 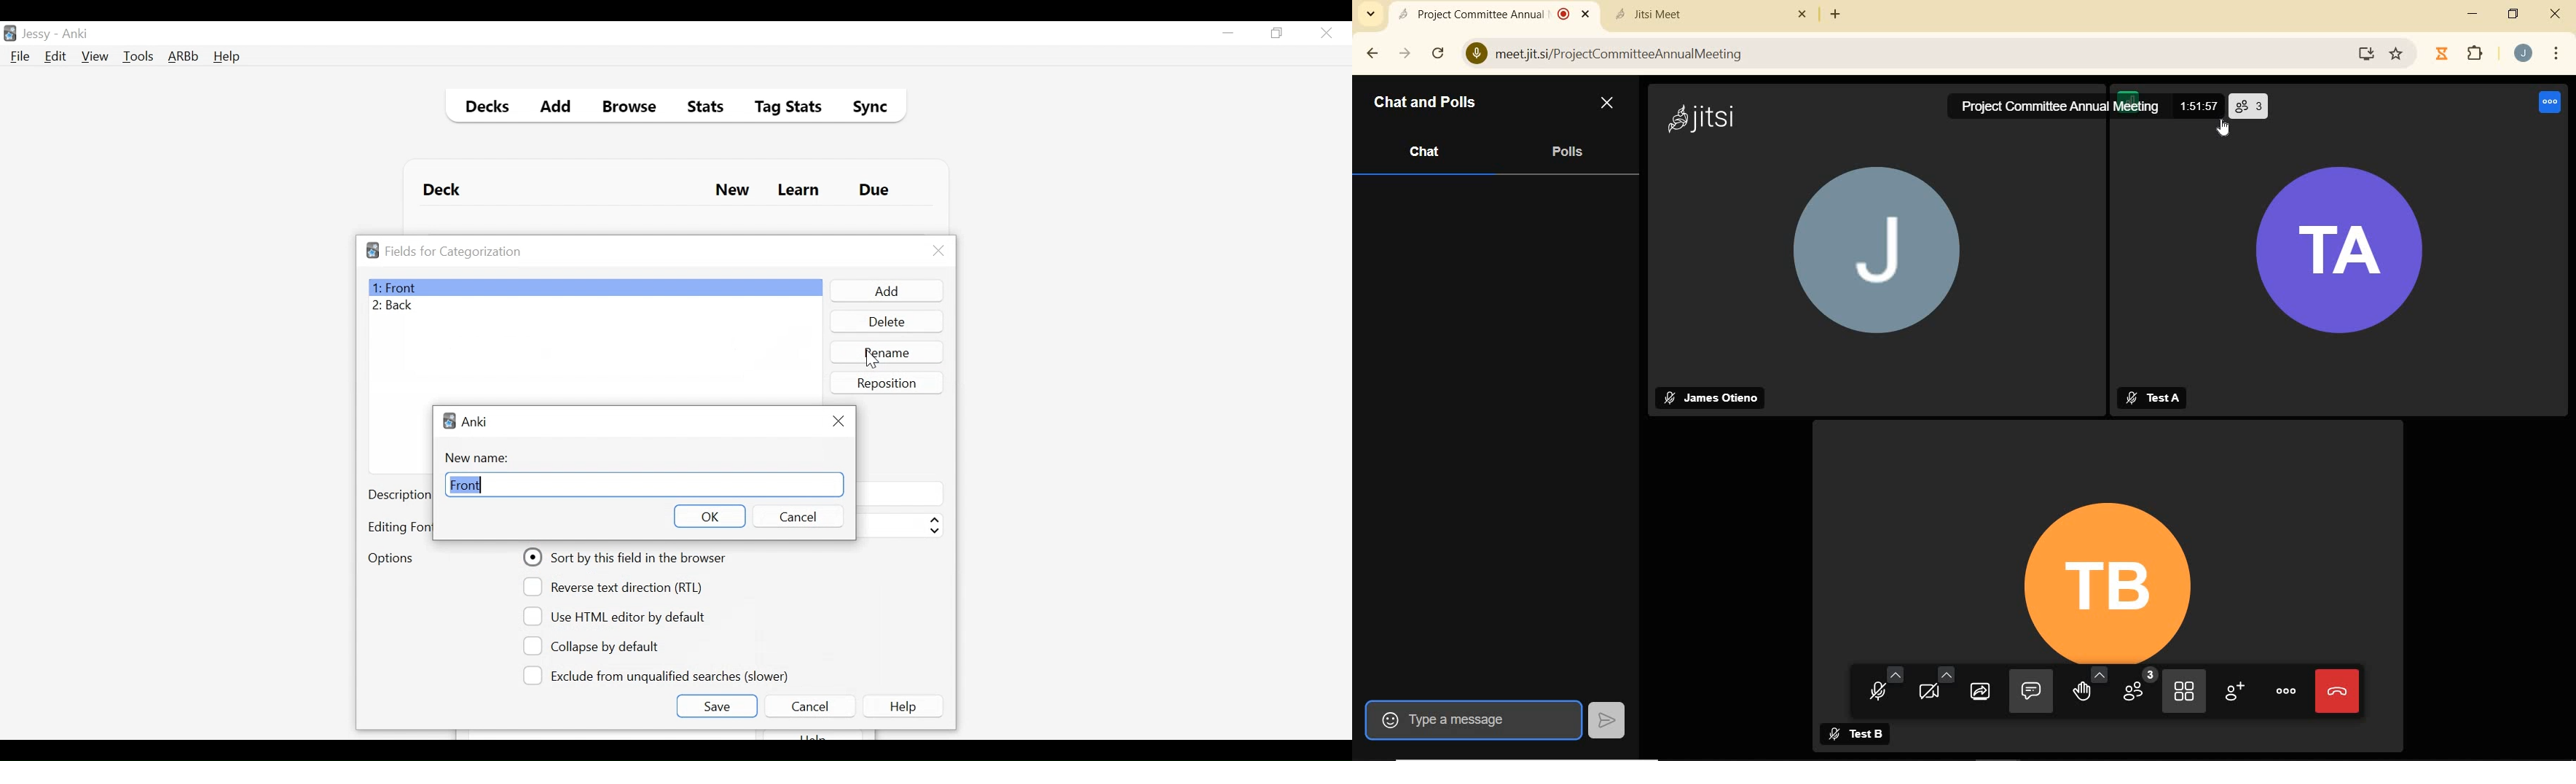 What do you see at coordinates (454, 252) in the screenshot?
I see `Field for Categorization` at bounding box center [454, 252].